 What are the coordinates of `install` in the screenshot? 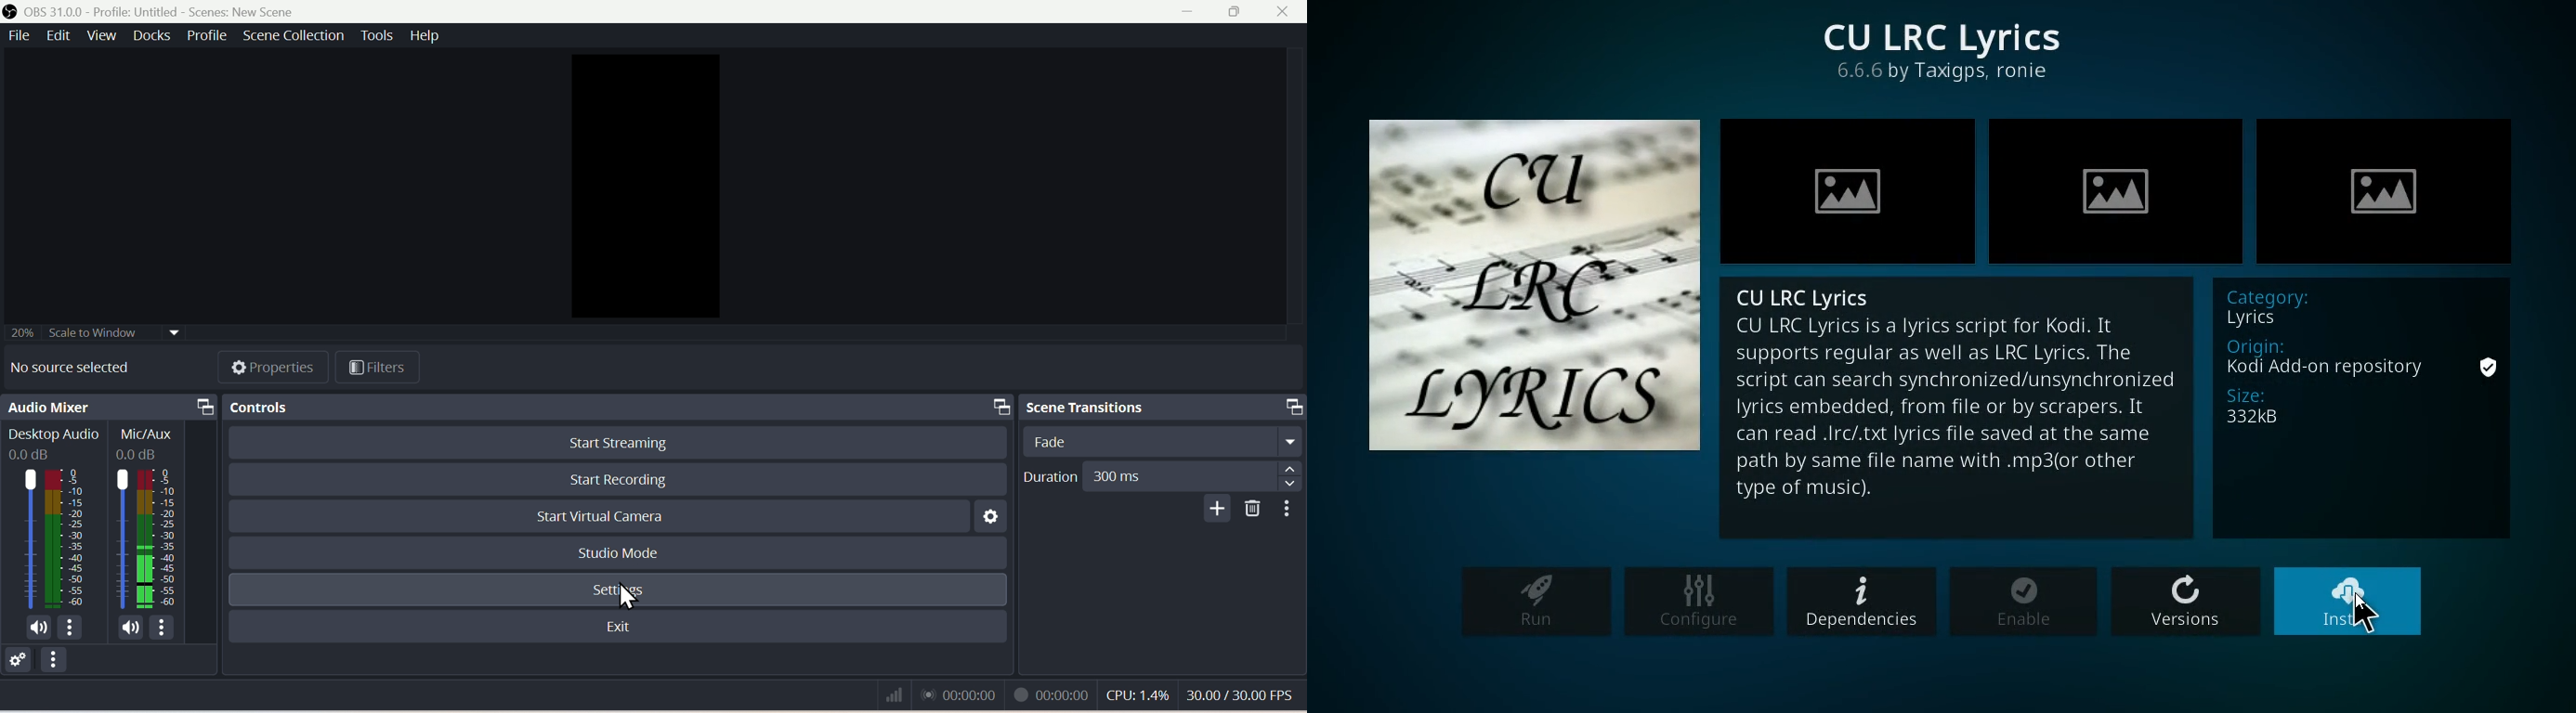 It's located at (2351, 606).